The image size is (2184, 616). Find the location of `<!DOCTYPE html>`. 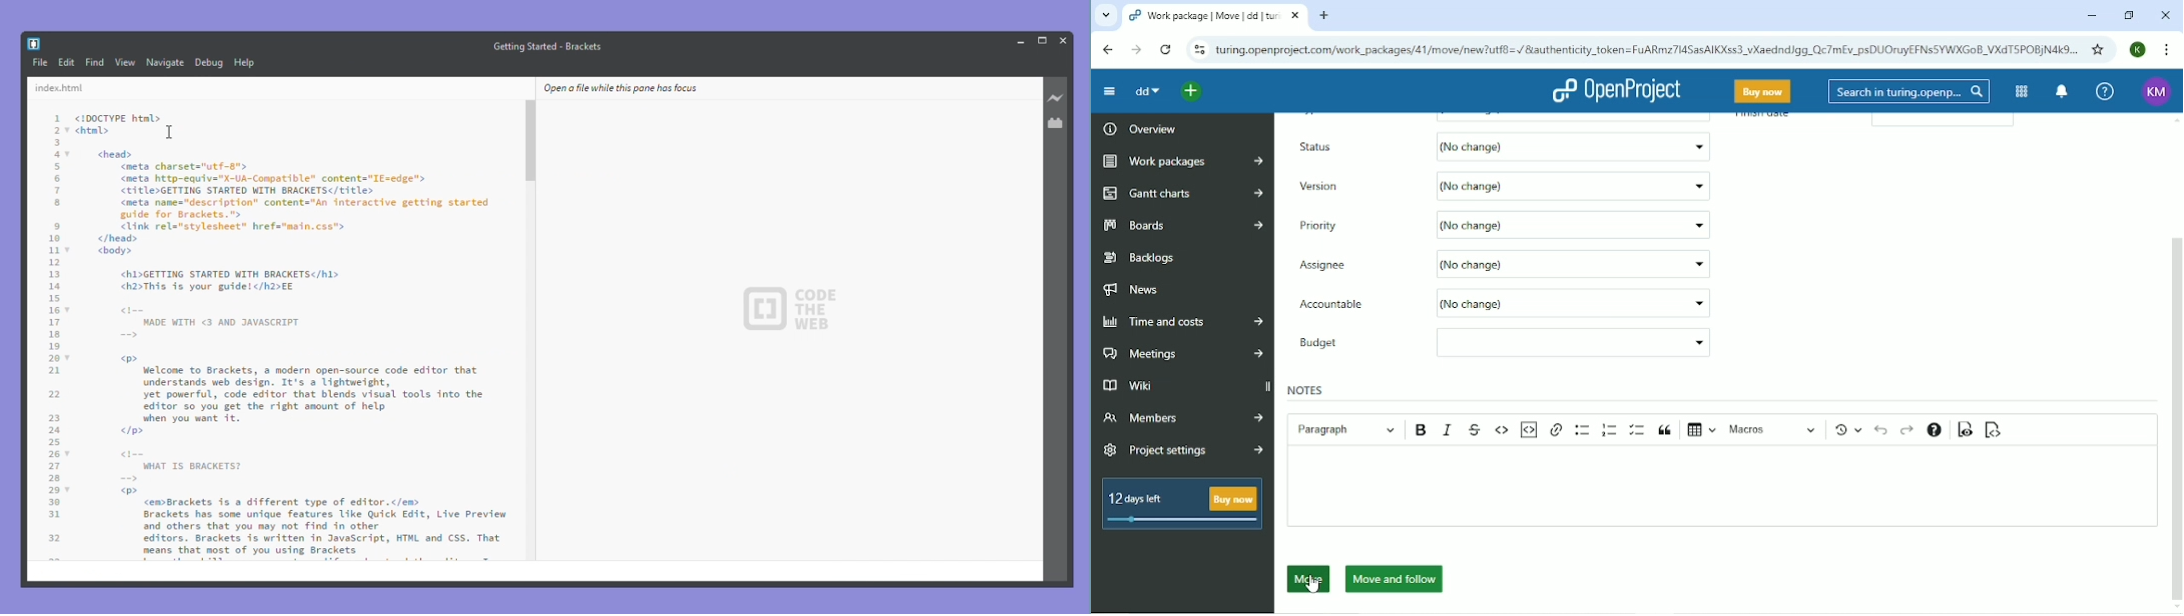

<!DOCTYPE html> is located at coordinates (117, 118).